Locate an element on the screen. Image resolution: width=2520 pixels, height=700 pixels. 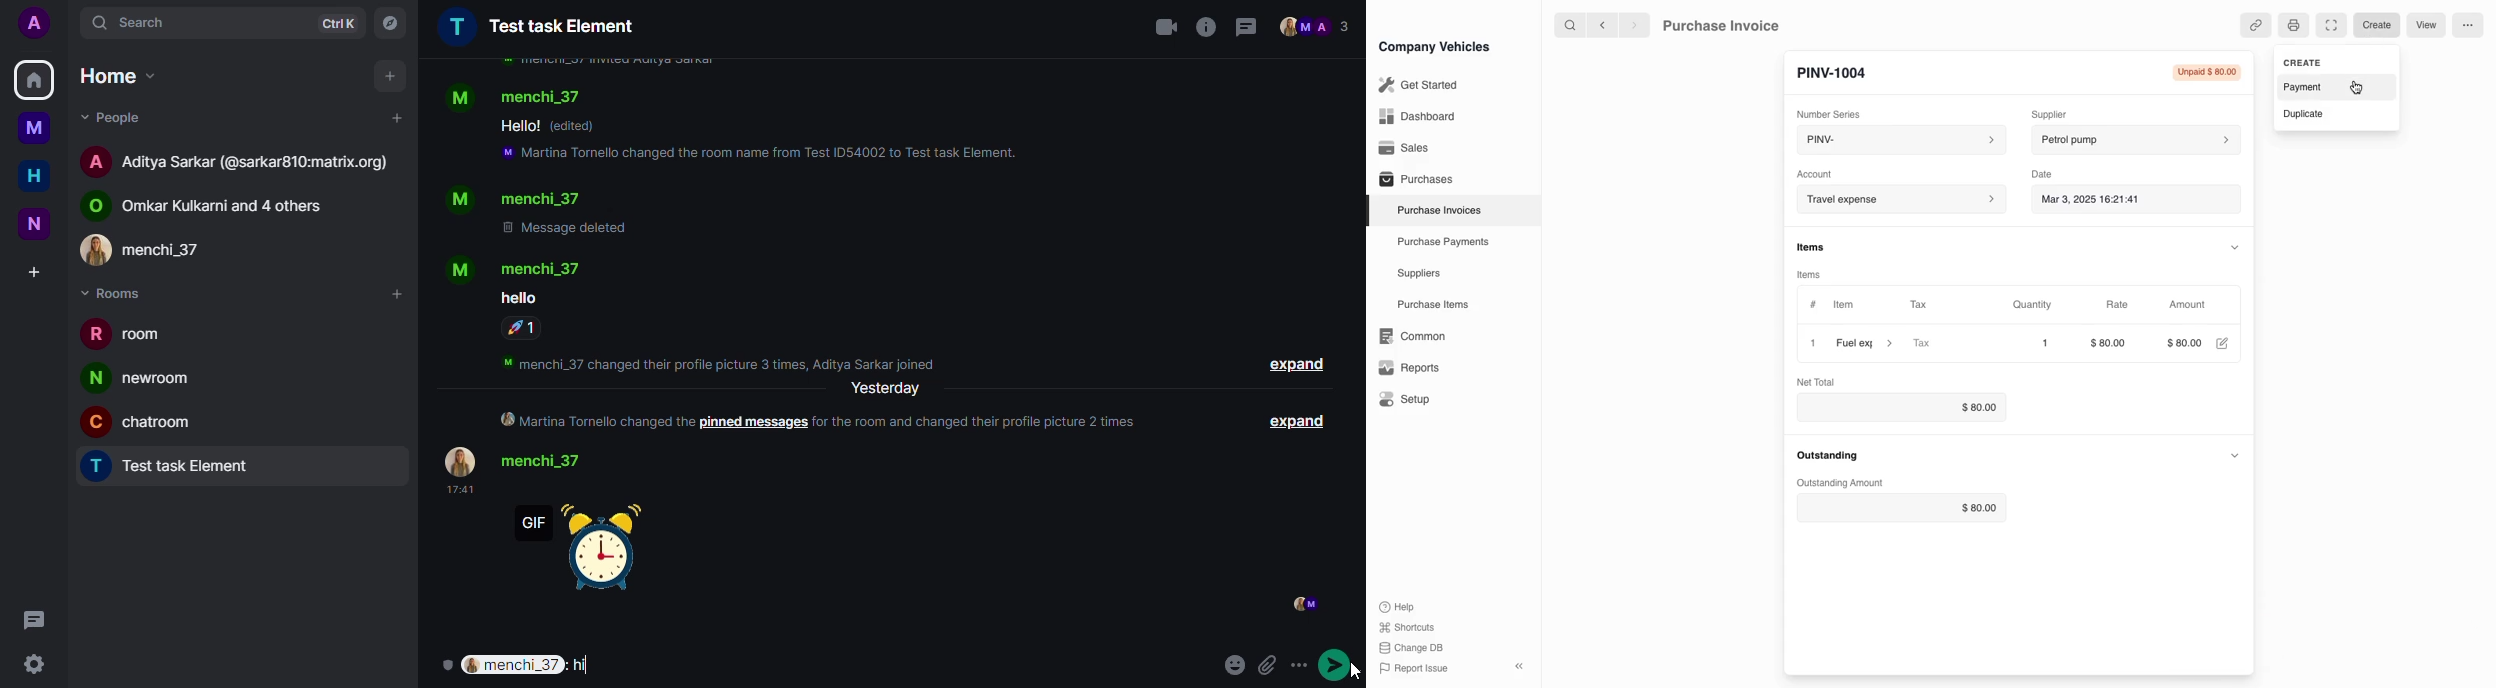
Reports is located at coordinates (1409, 368).